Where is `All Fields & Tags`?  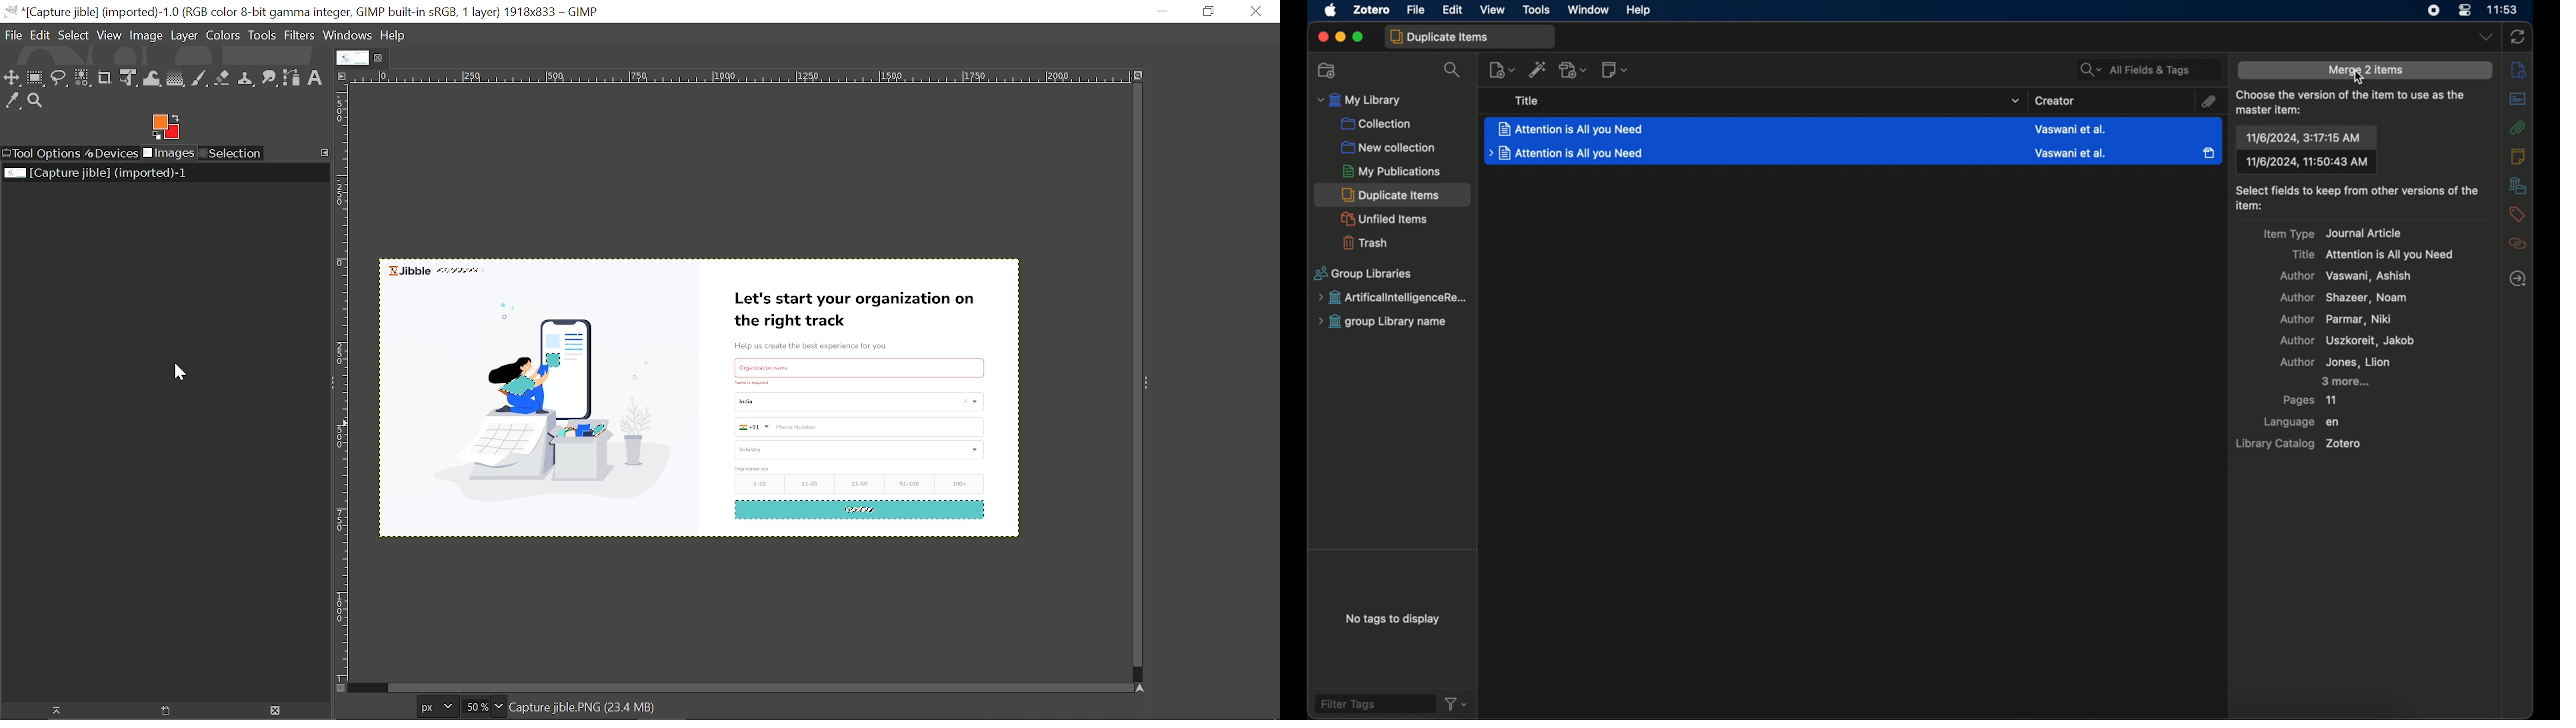 All Fields & Tags is located at coordinates (2139, 69).